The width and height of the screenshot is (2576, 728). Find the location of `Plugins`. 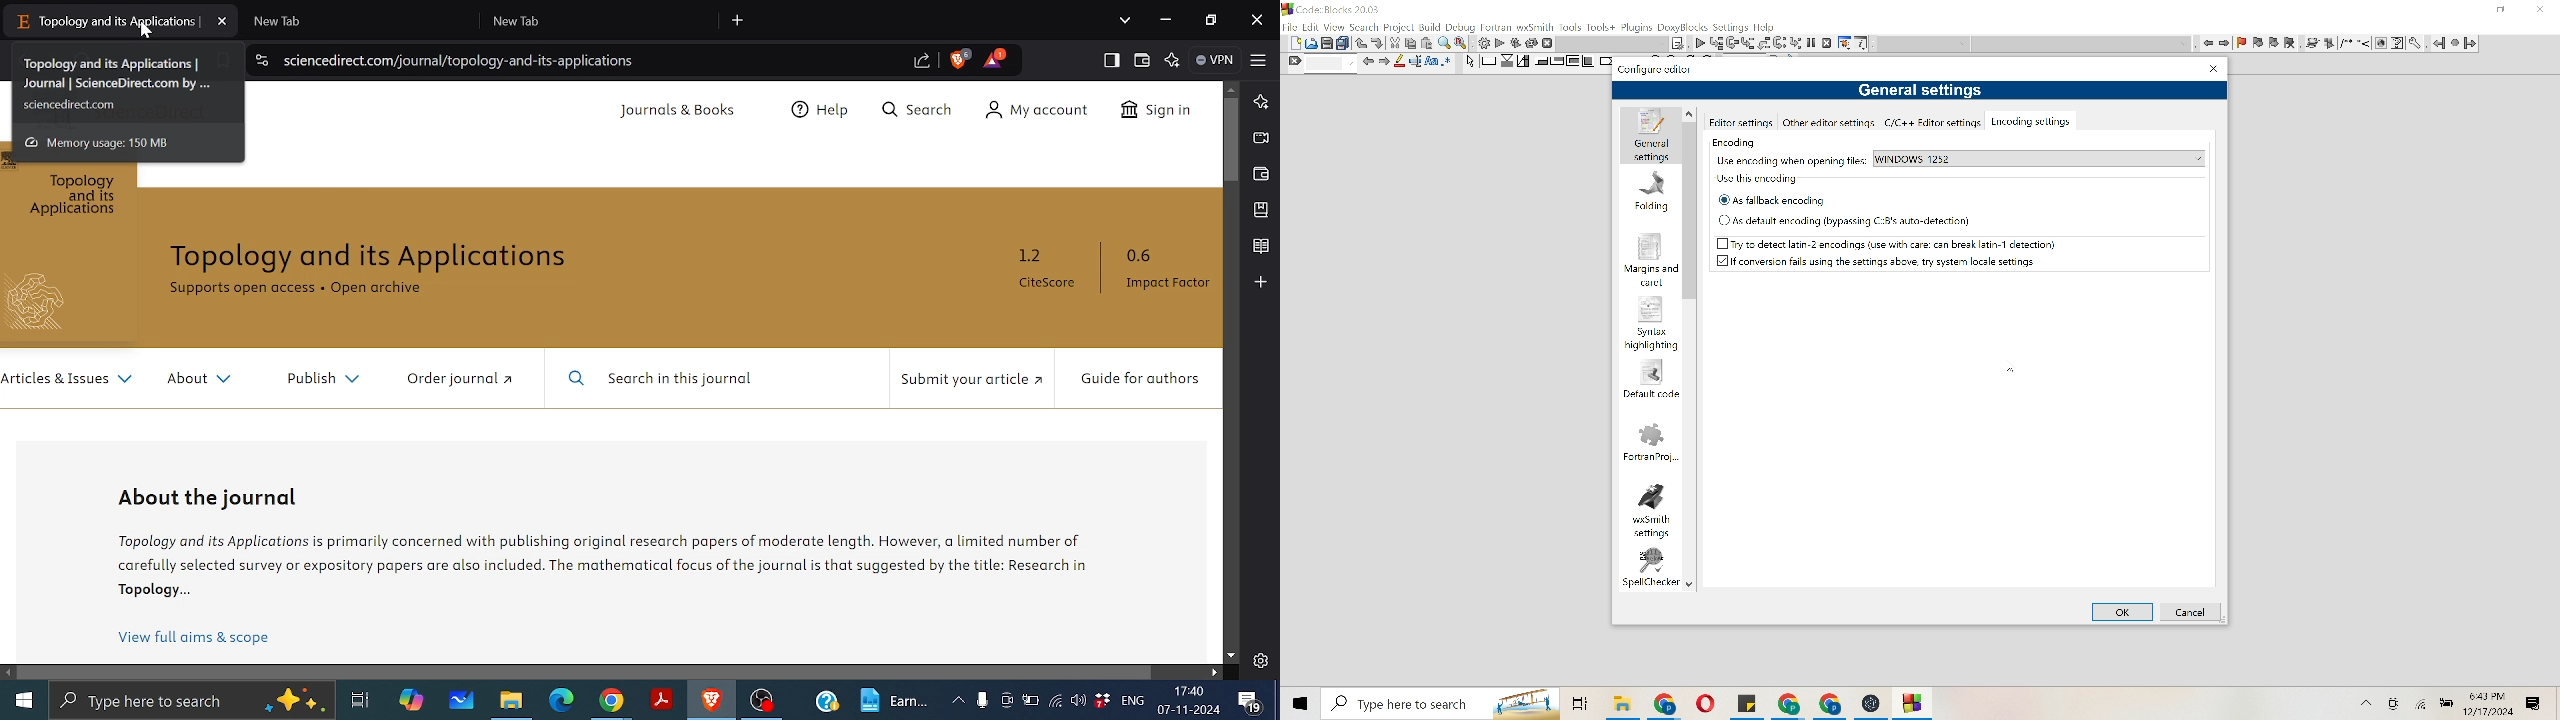

Plugins is located at coordinates (1636, 27).